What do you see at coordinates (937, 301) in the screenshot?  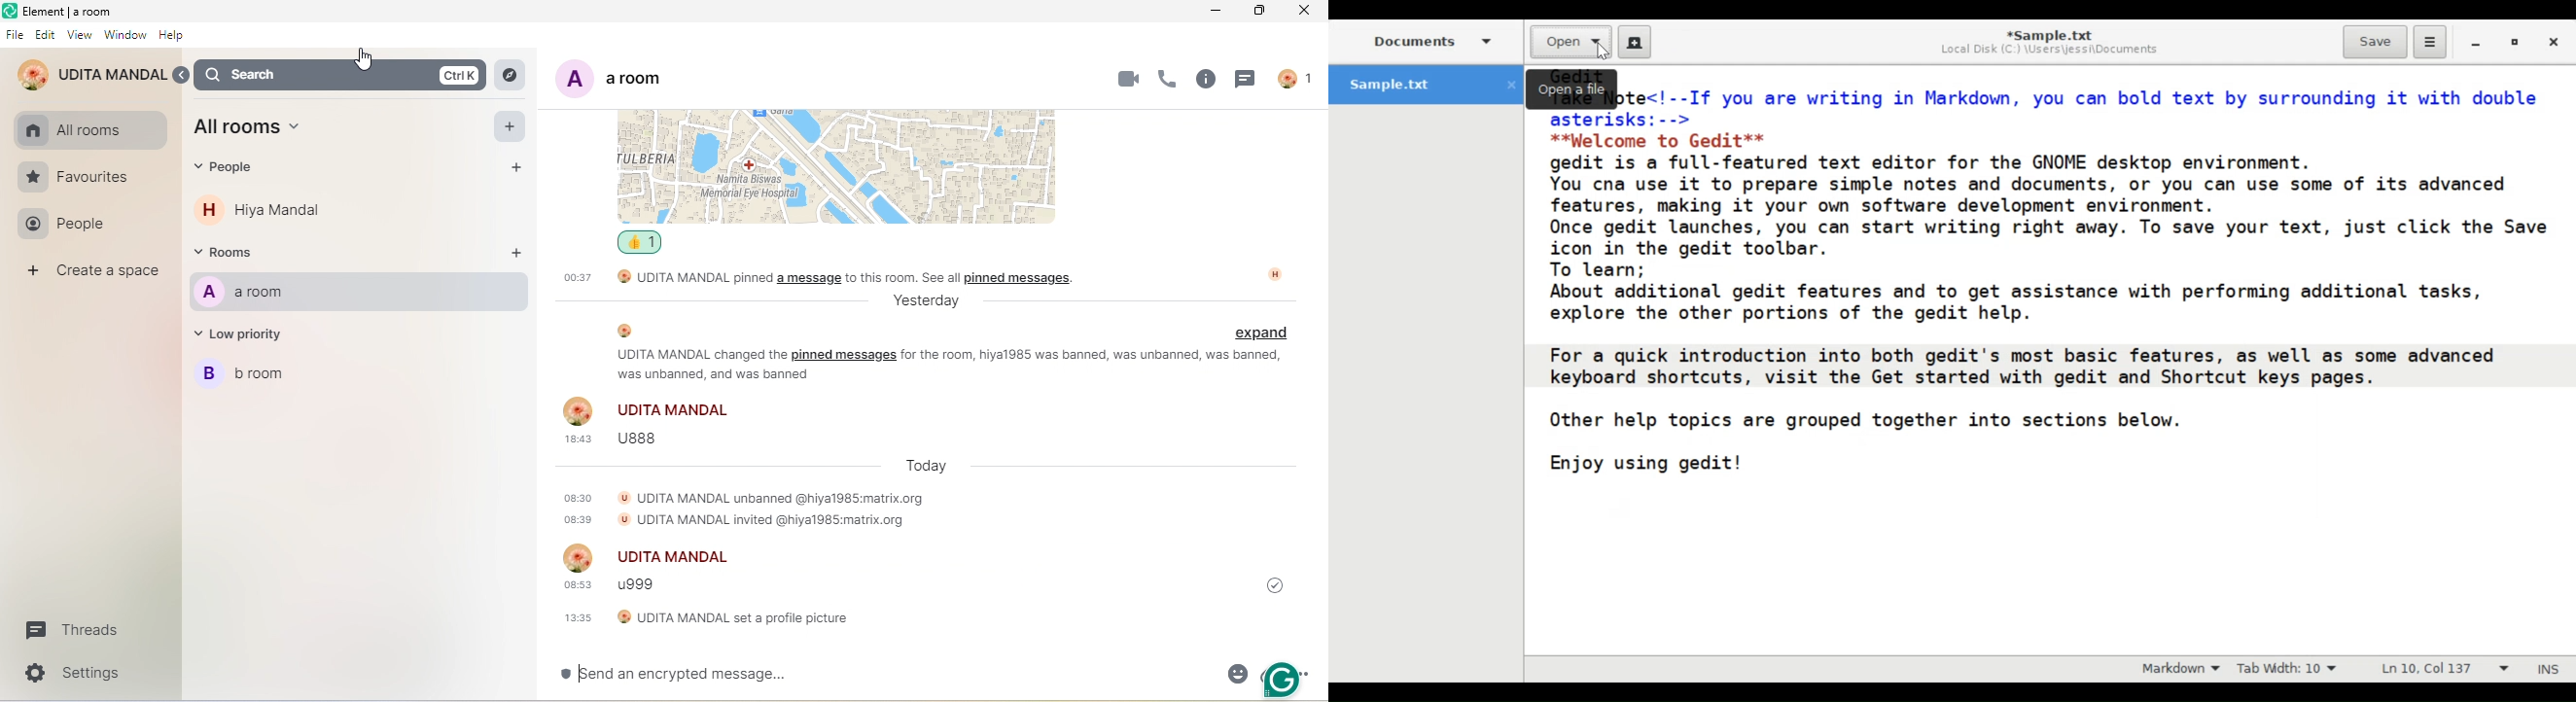 I see `Yesterday` at bounding box center [937, 301].